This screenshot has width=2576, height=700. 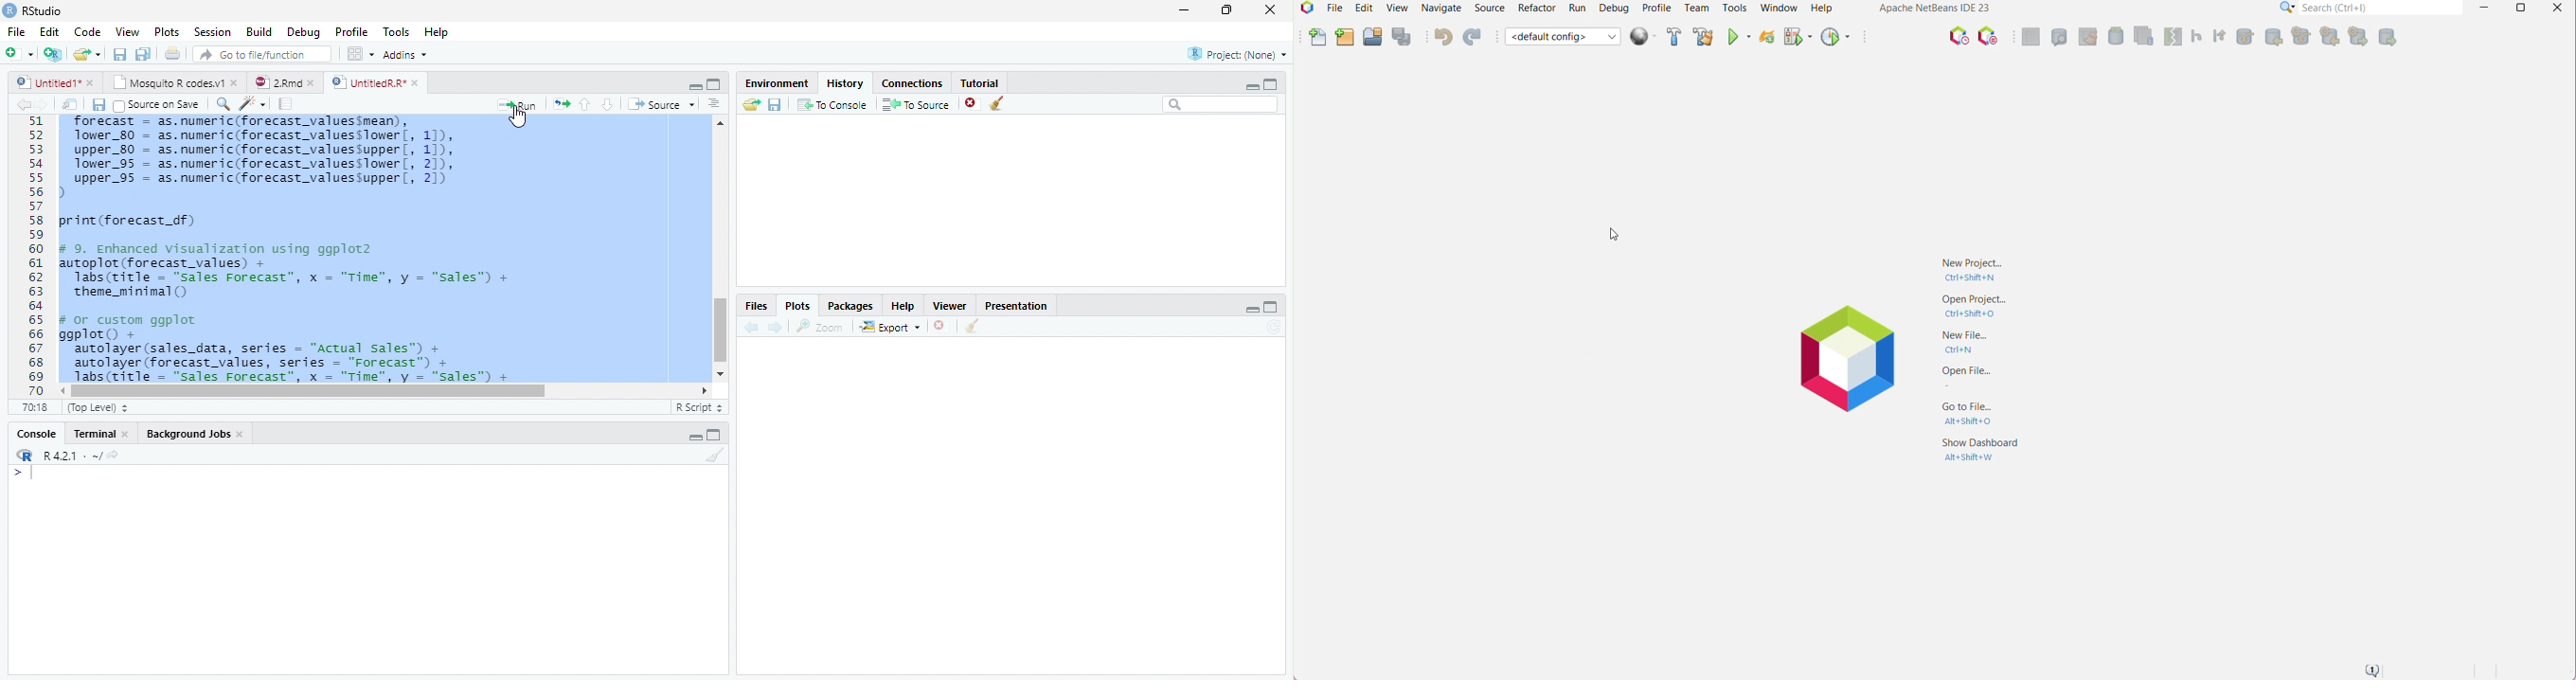 What do you see at coordinates (751, 105) in the screenshot?
I see `Open Folder` at bounding box center [751, 105].